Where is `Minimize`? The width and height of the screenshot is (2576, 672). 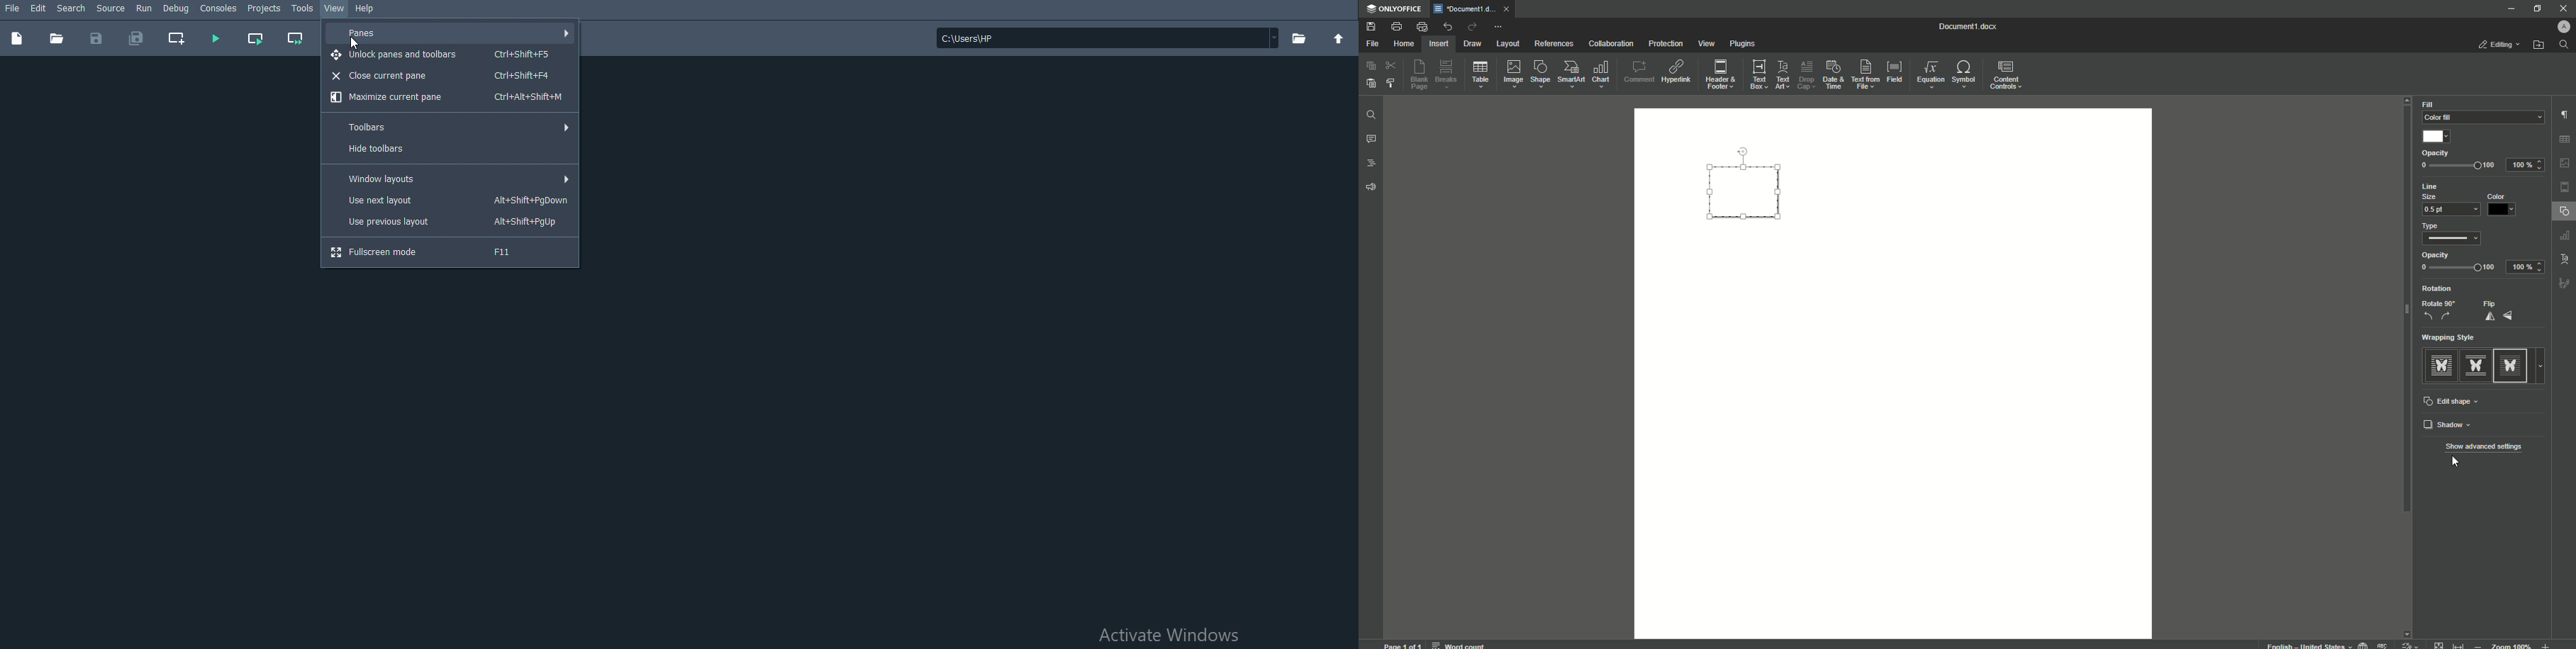 Minimize is located at coordinates (2508, 8).